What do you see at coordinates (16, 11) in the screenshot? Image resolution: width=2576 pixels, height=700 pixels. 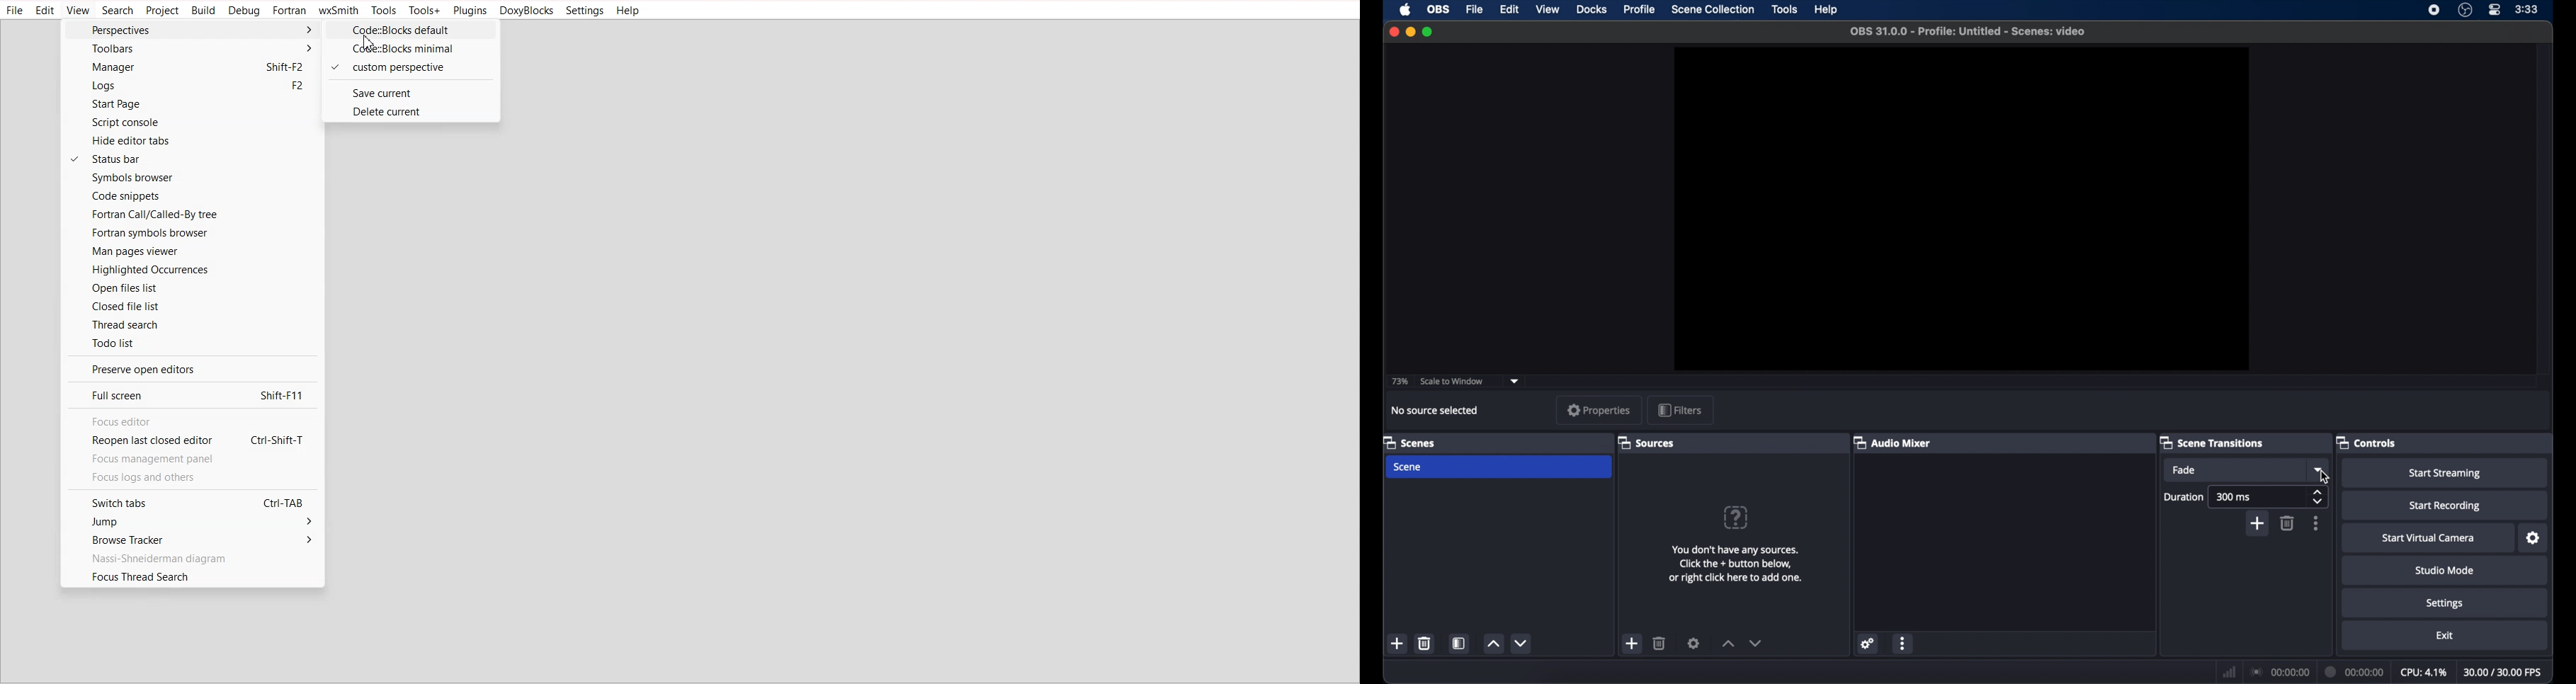 I see `File` at bounding box center [16, 11].